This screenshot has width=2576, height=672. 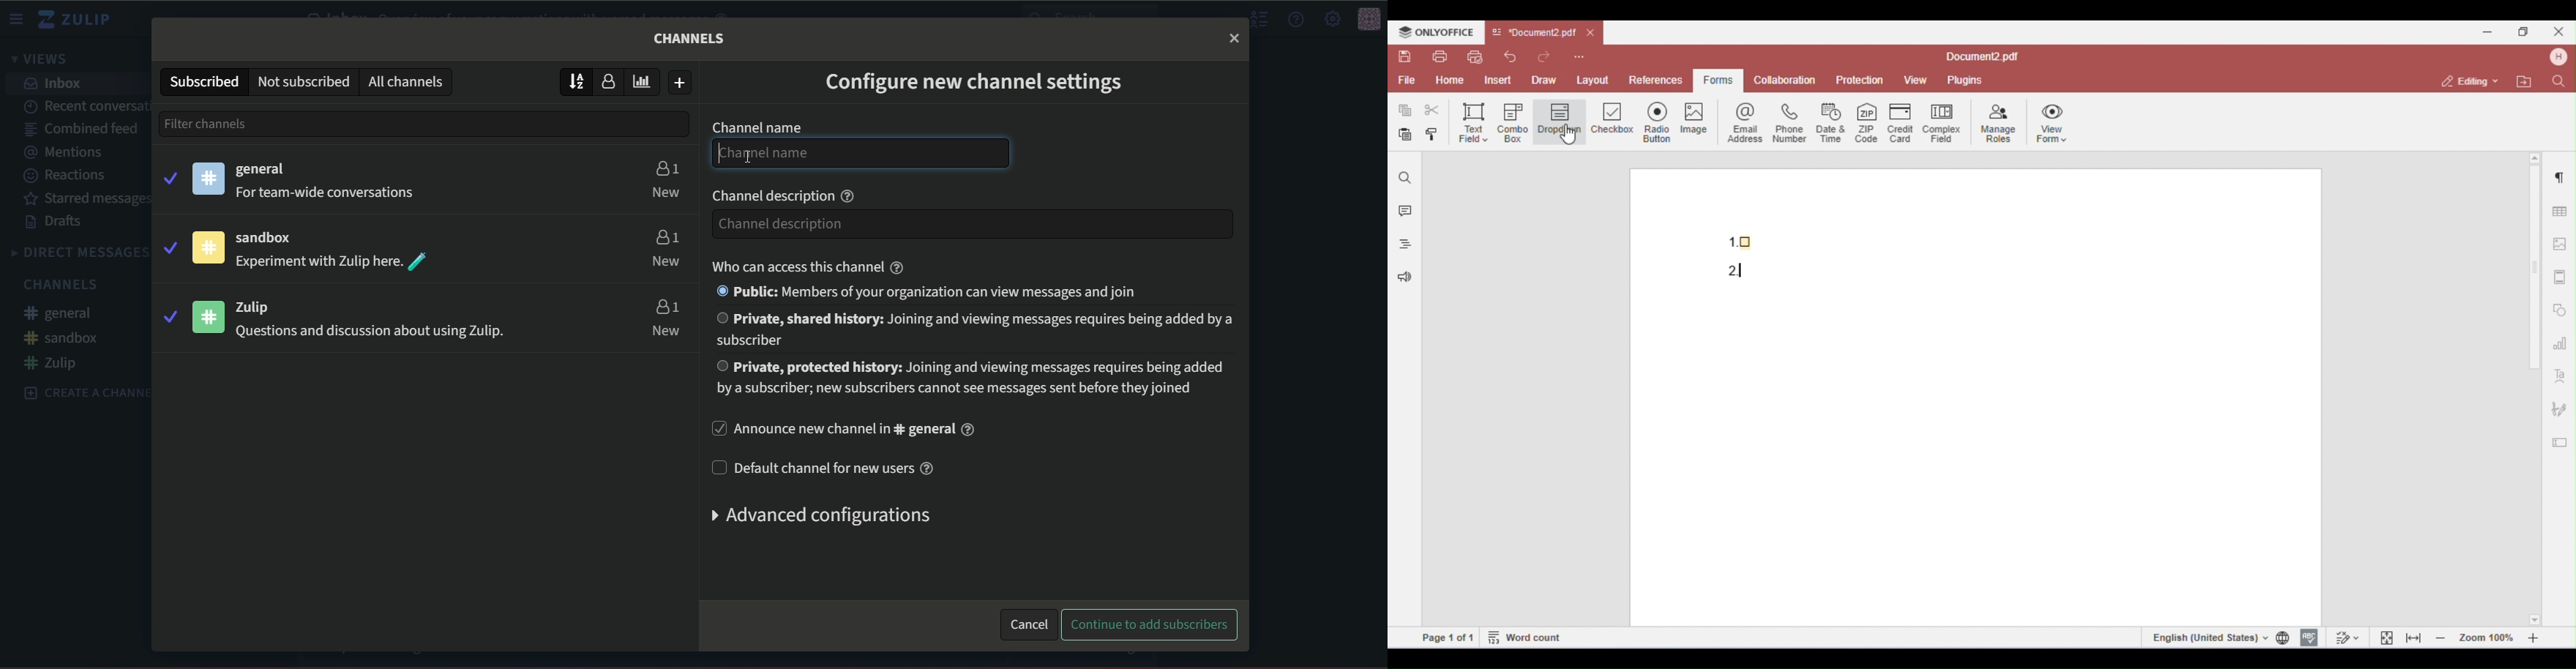 What do you see at coordinates (303, 81) in the screenshot?
I see `not subscribed` at bounding box center [303, 81].